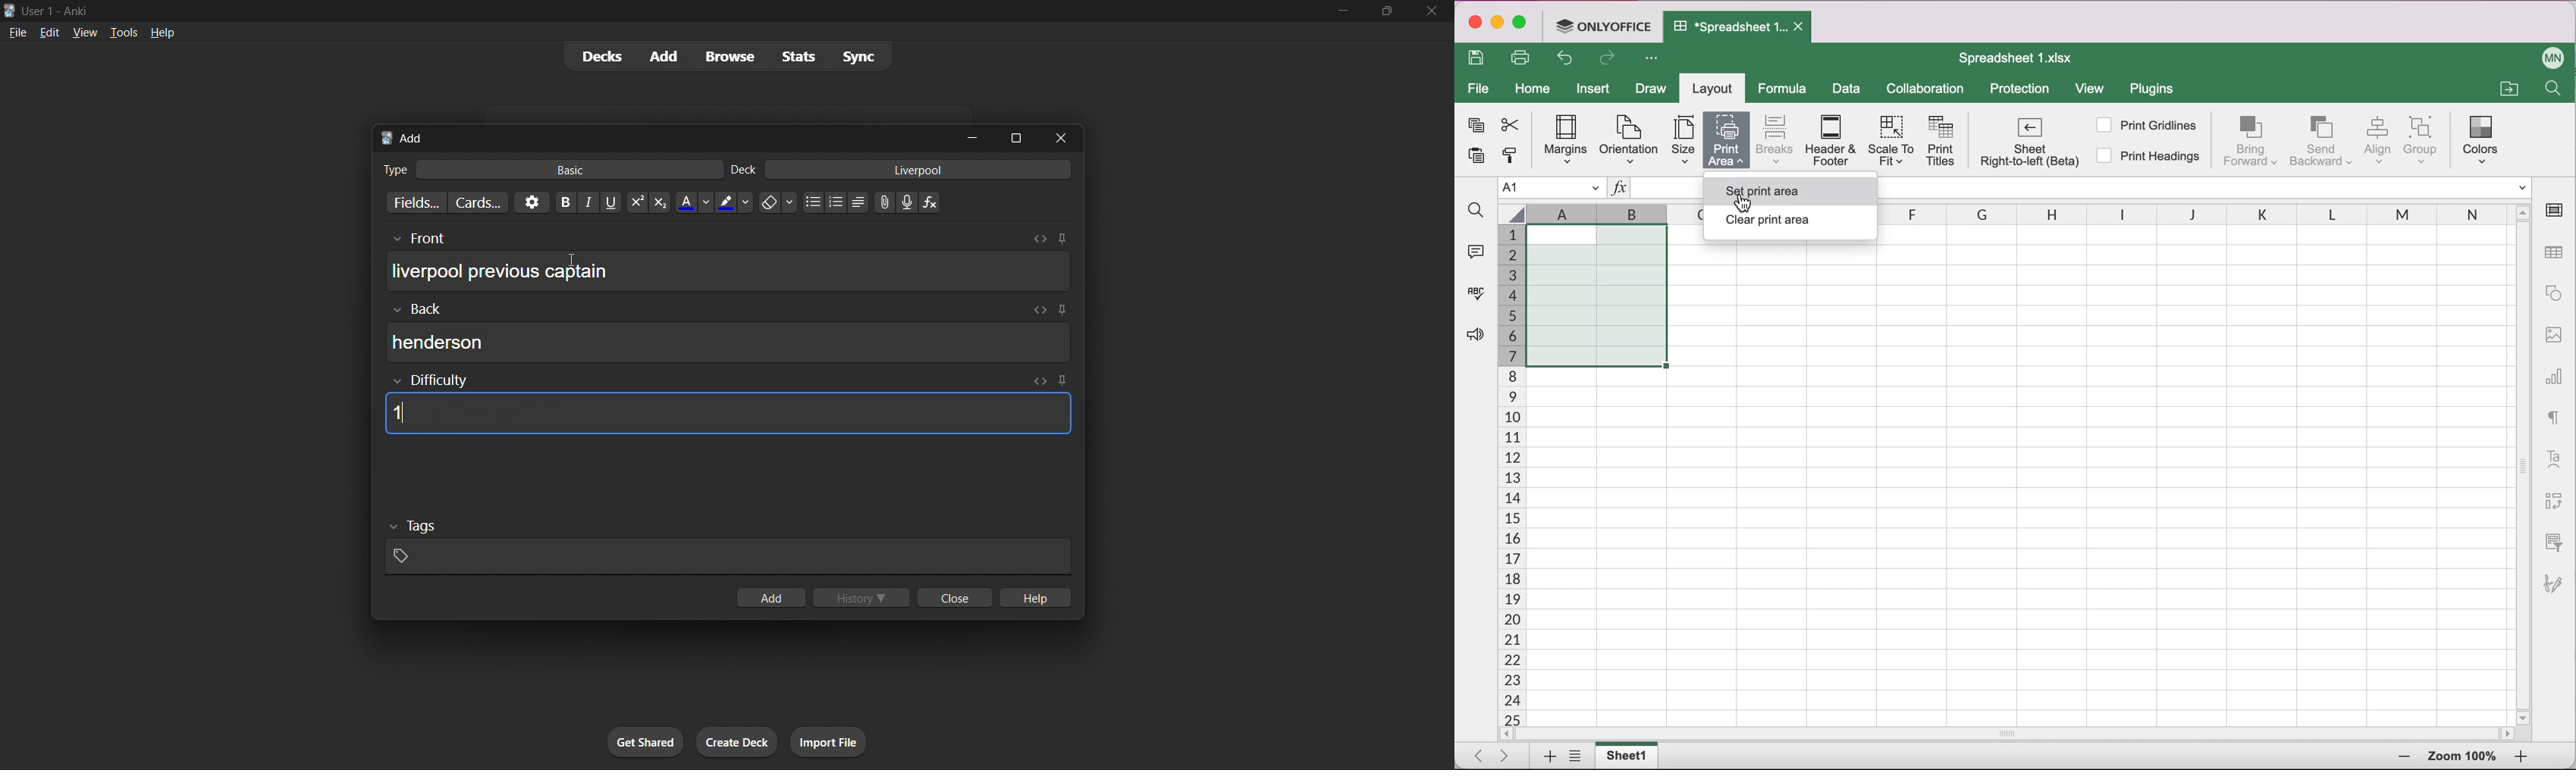 This screenshot has height=784, width=2576. Describe the element at coordinates (1472, 159) in the screenshot. I see `paste` at that location.